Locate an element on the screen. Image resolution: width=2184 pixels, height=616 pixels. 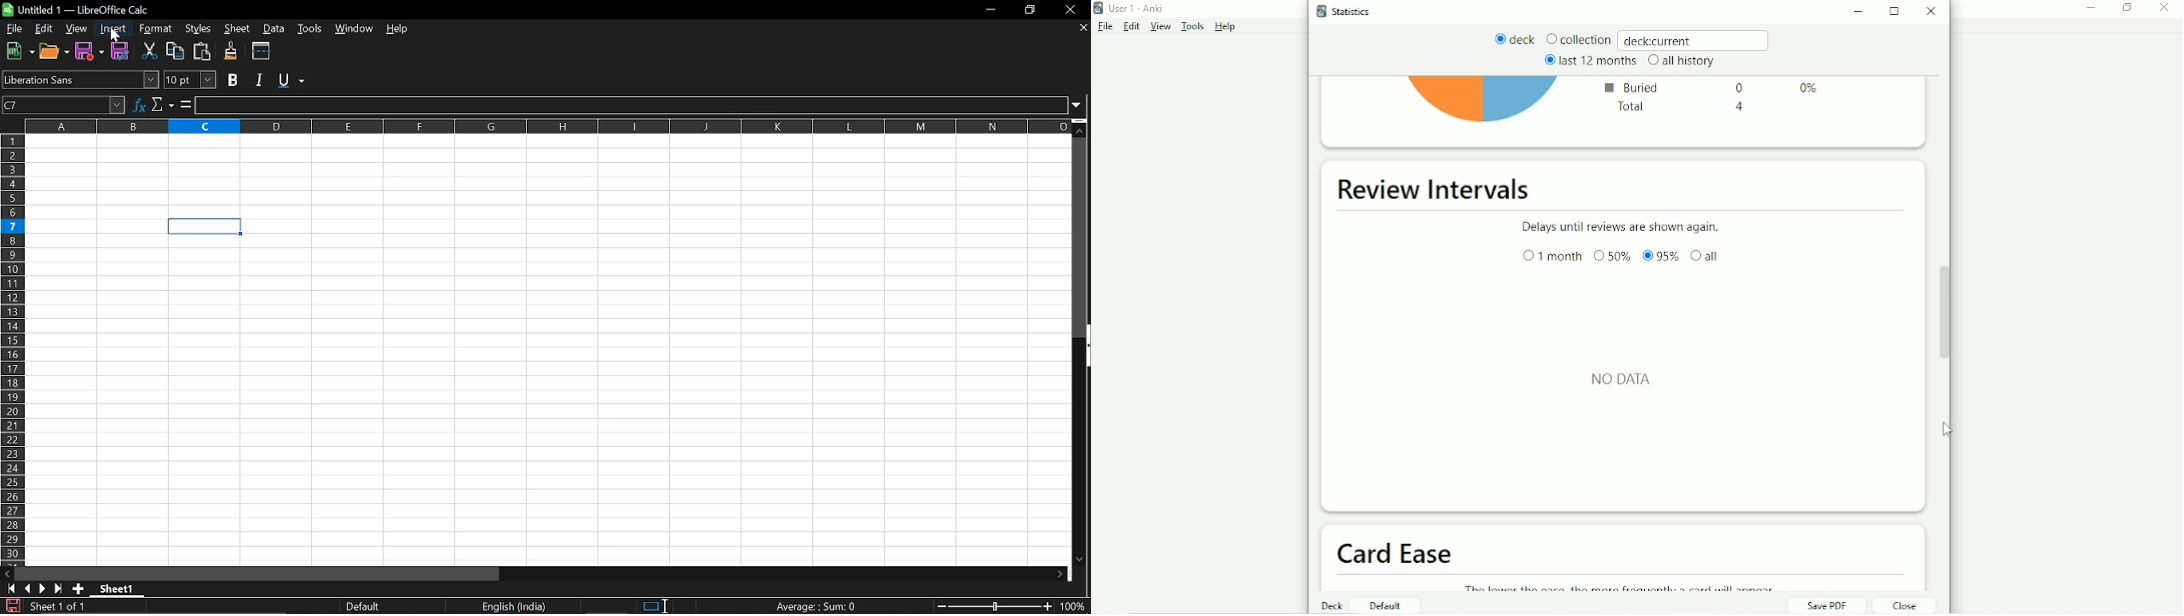
Current sheet is located at coordinates (56, 605).